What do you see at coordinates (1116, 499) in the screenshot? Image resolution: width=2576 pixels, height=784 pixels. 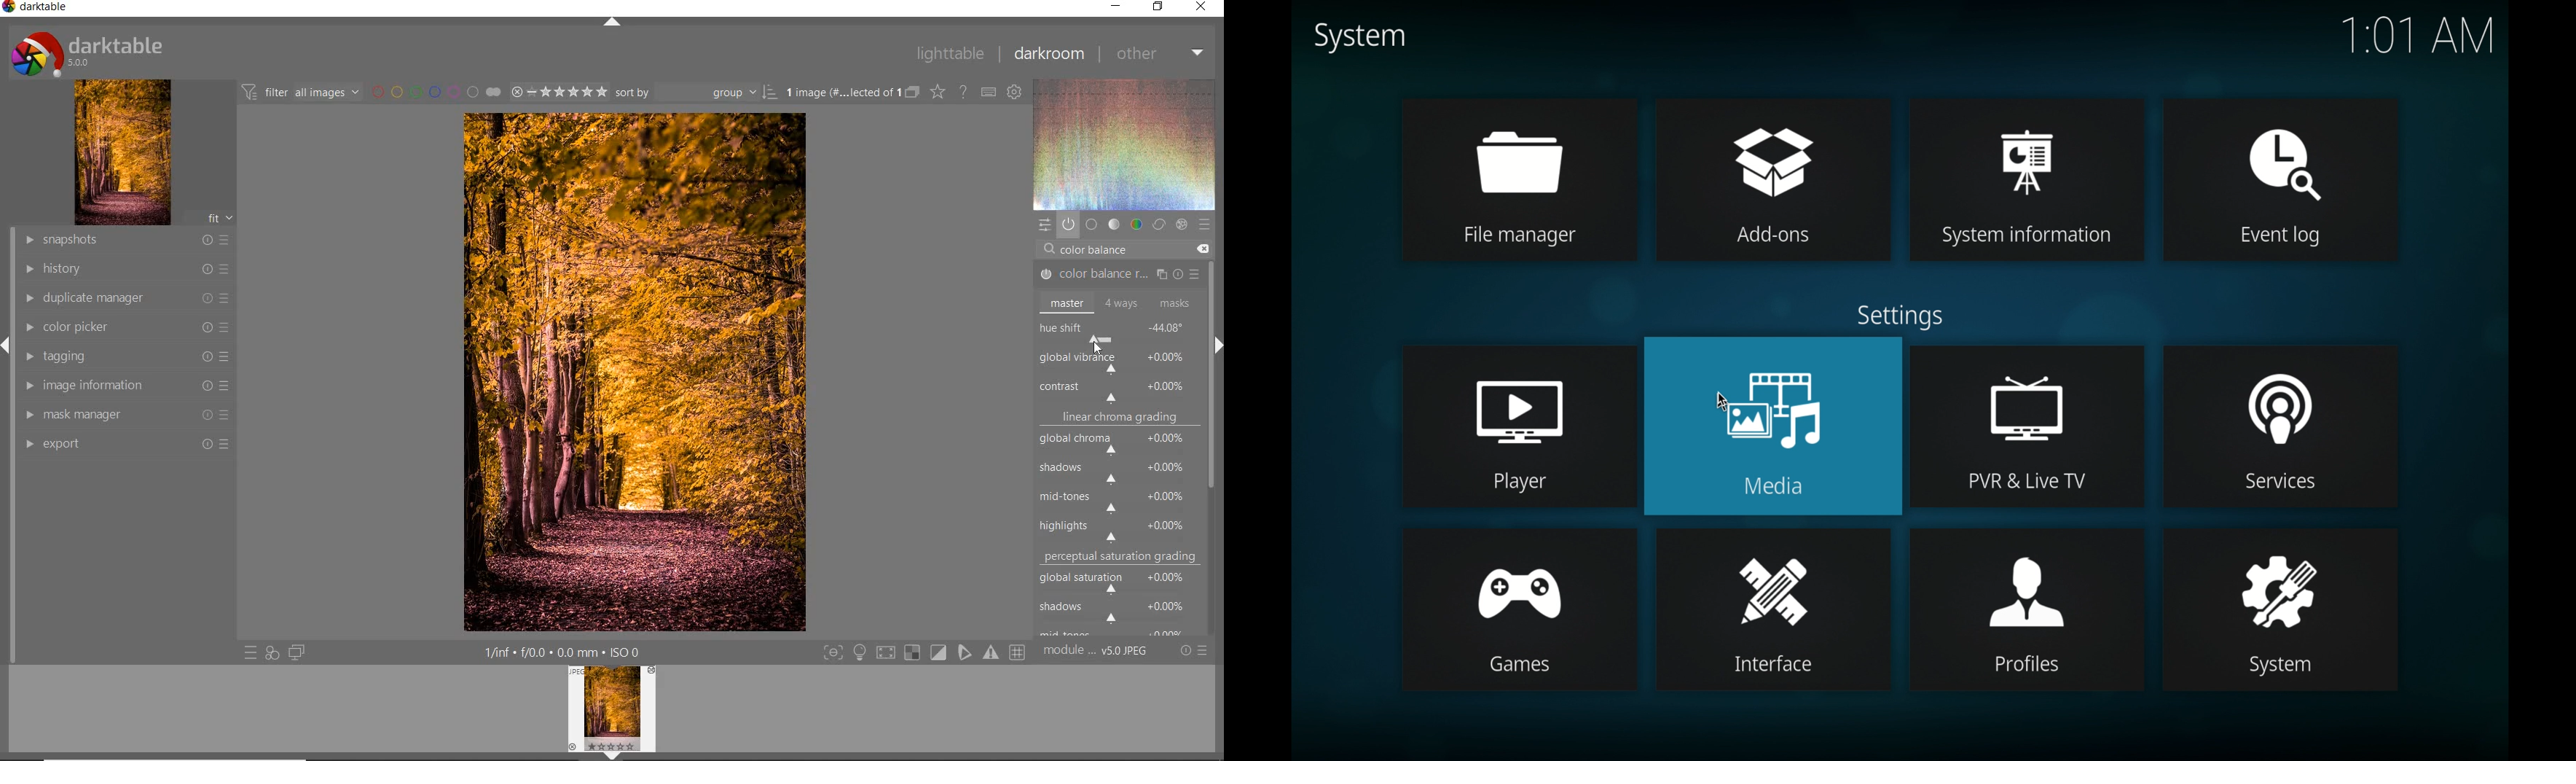 I see `mid-tones` at bounding box center [1116, 499].